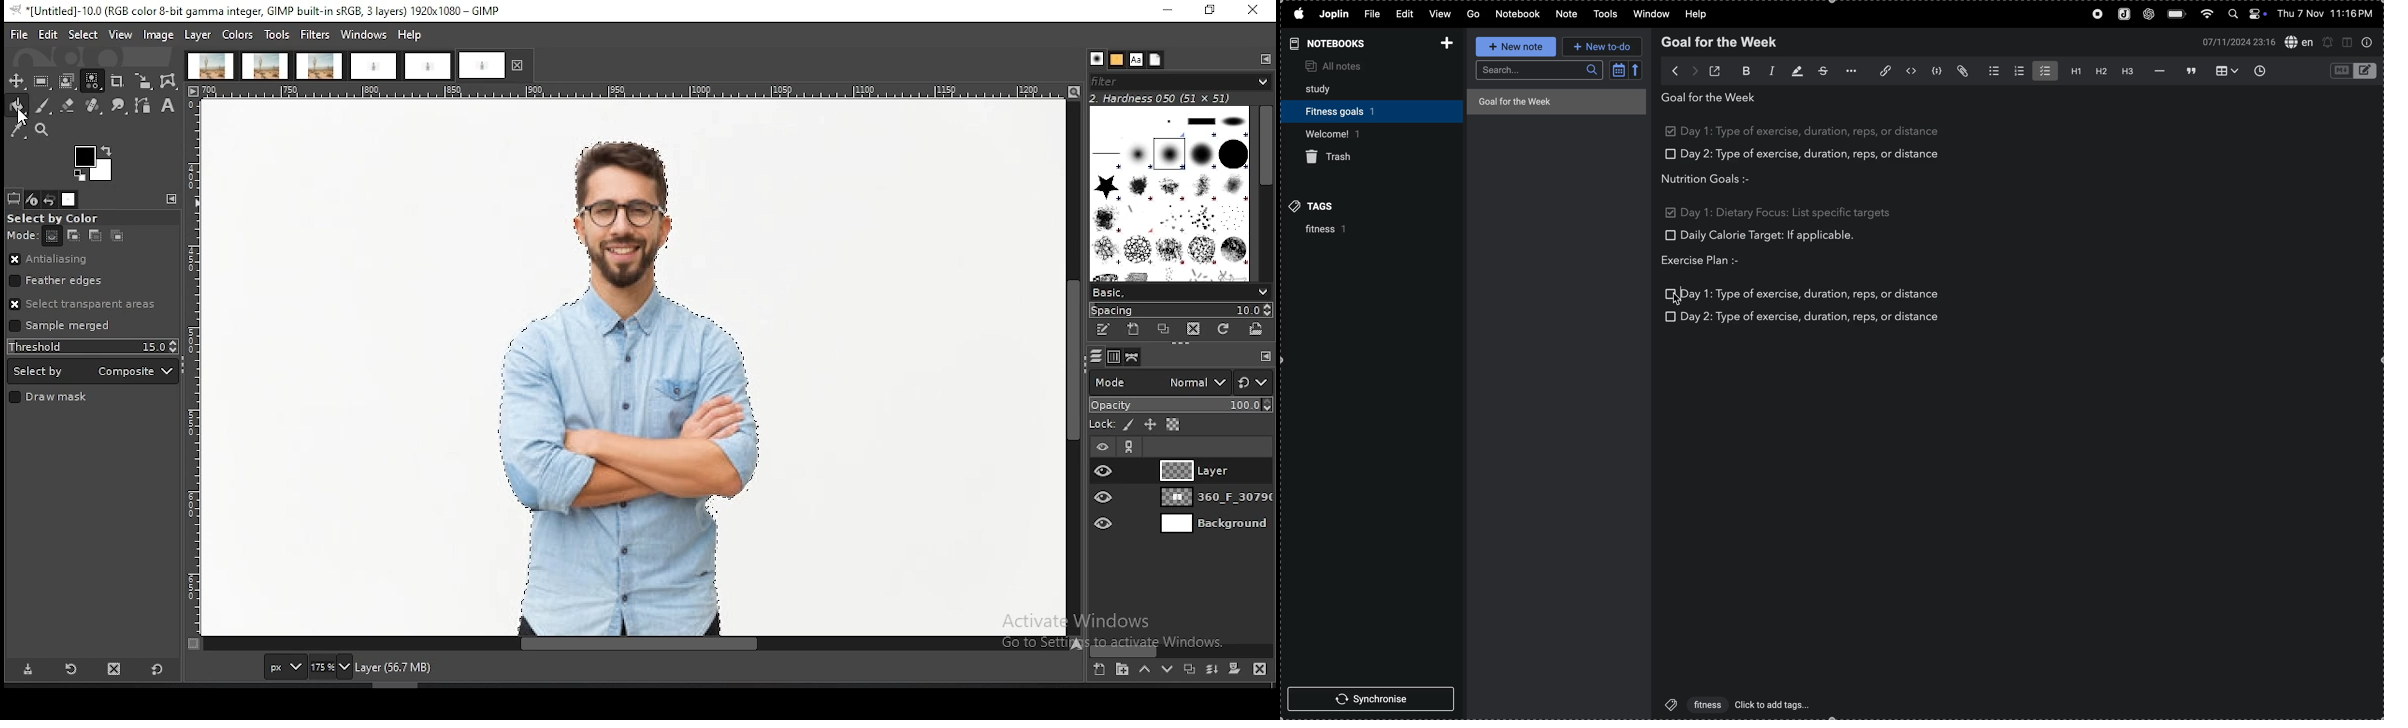 The height and width of the screenshot is (728, 2408). What do you see at coordinates (1100, 668) in the screenshot?
I see `create a new layer` at bounding box center [1100, 668].